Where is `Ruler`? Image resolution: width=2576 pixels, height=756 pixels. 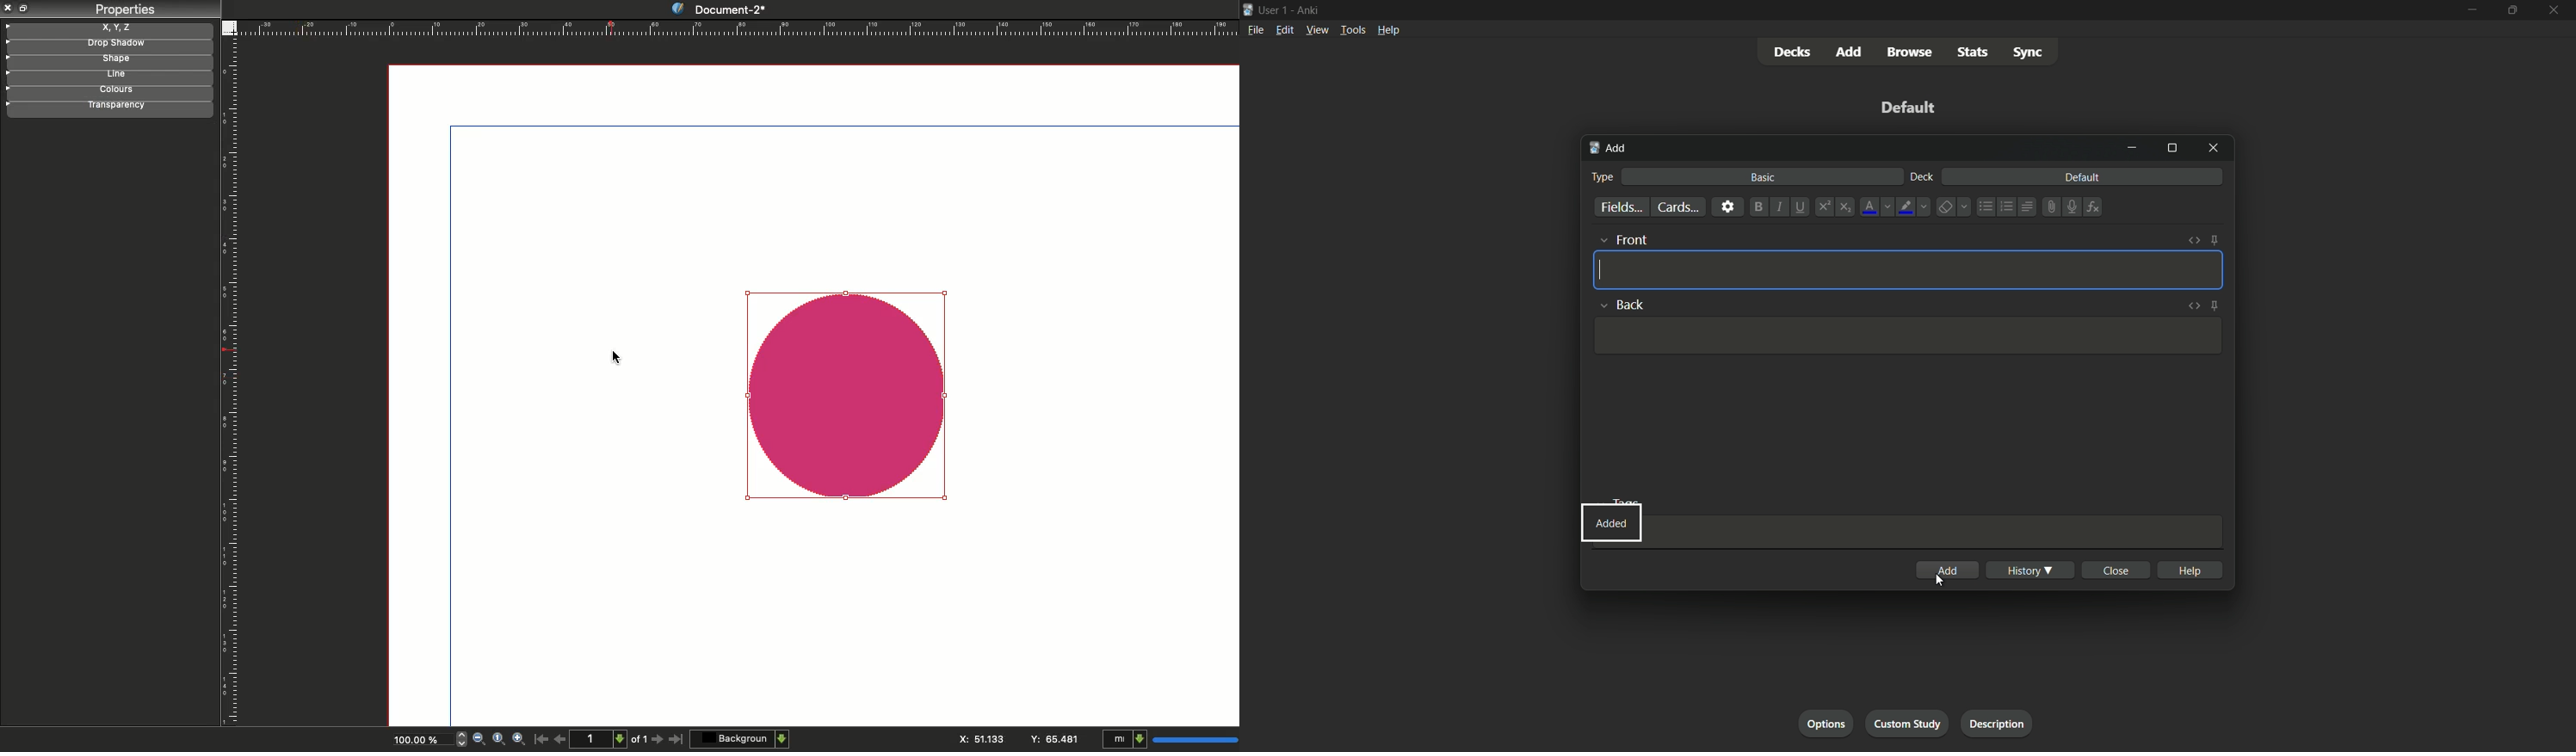 Ruler is located at coordinates (738, 28).